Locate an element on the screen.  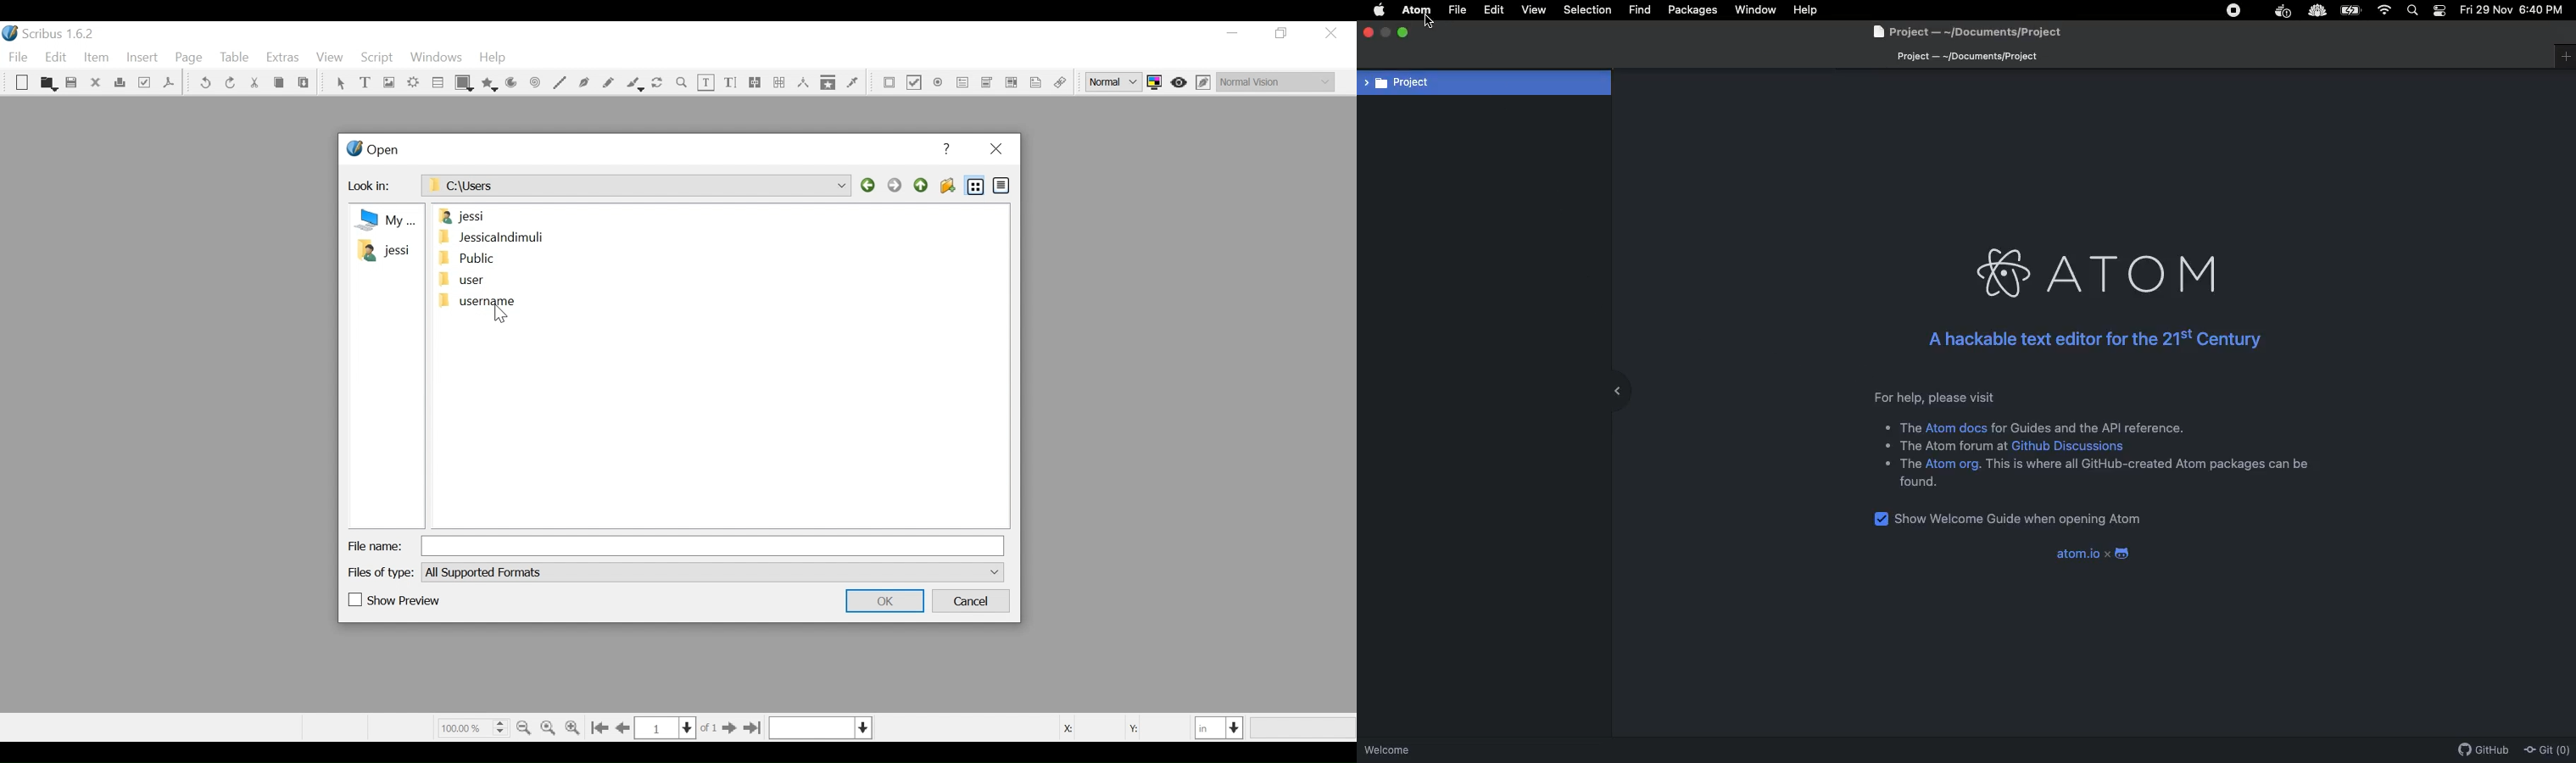
PDF Combo Box is located at coordinates (963, 84).